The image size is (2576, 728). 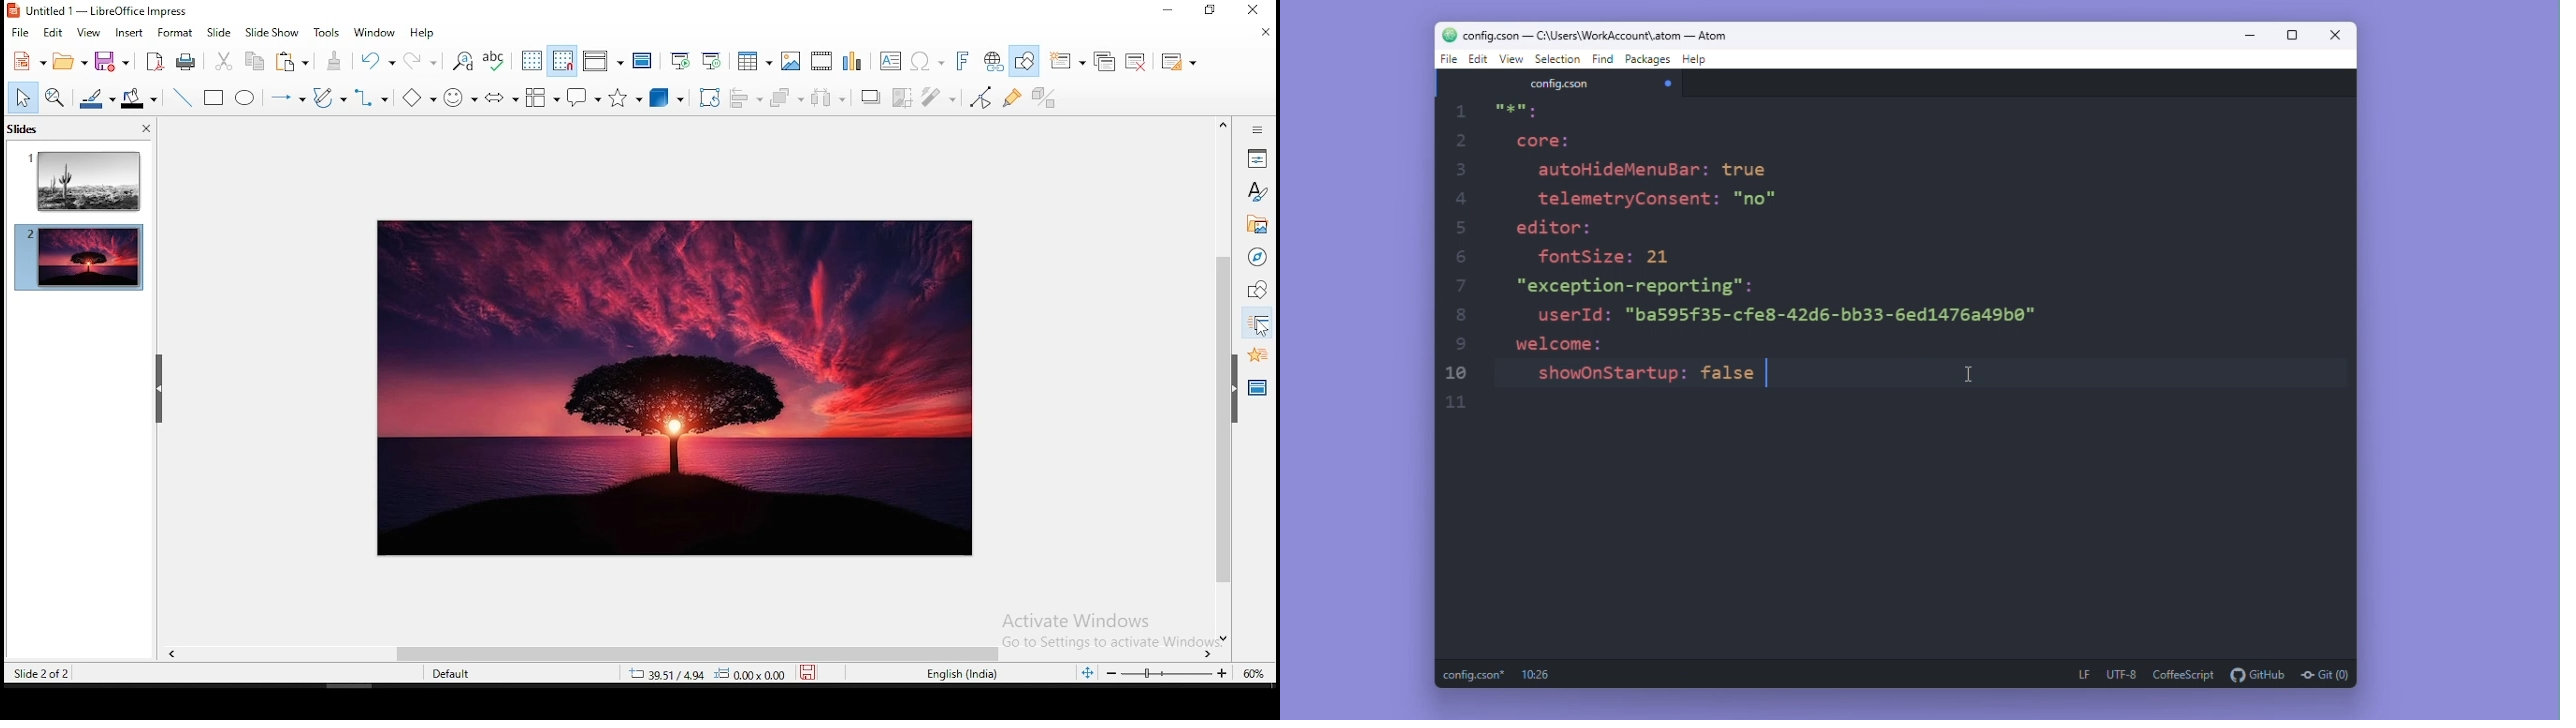 What do you see at coordinates (664, 99) in the screenshot?
I see `3D objects` at bounding box center [664, 99].